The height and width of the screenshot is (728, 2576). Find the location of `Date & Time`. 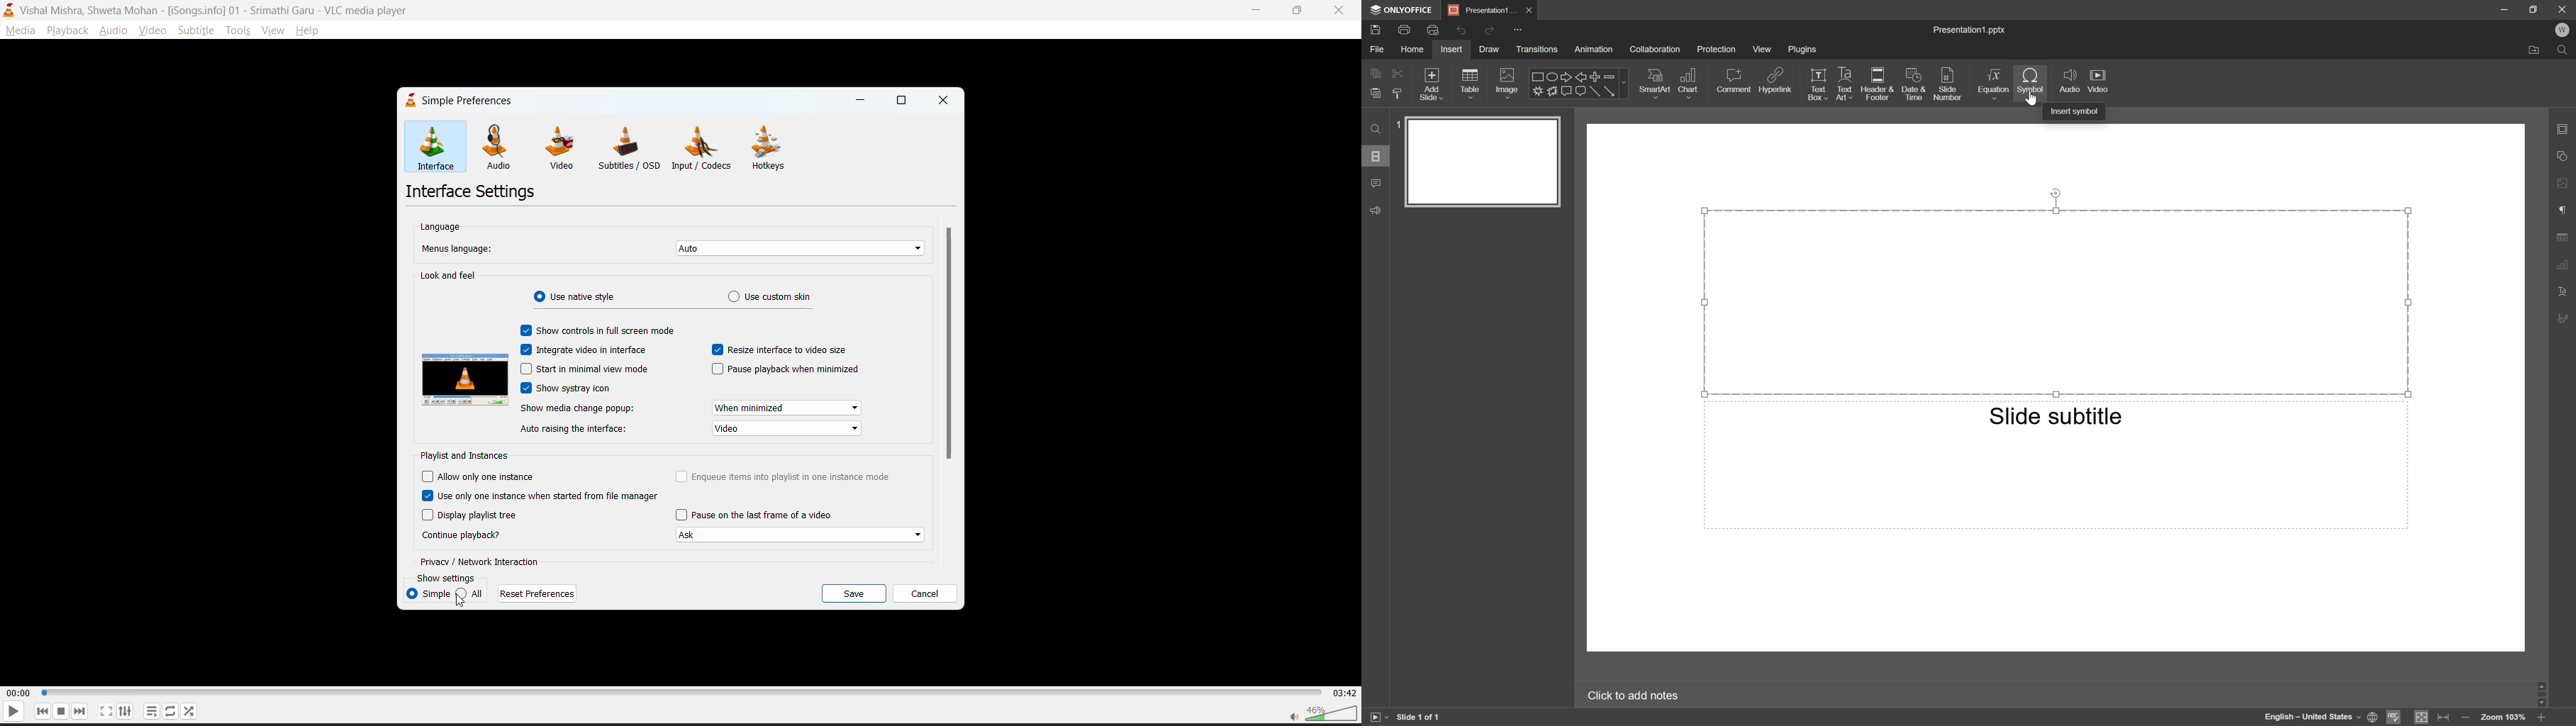

Date & Time is located at coordinates (1915, 84).